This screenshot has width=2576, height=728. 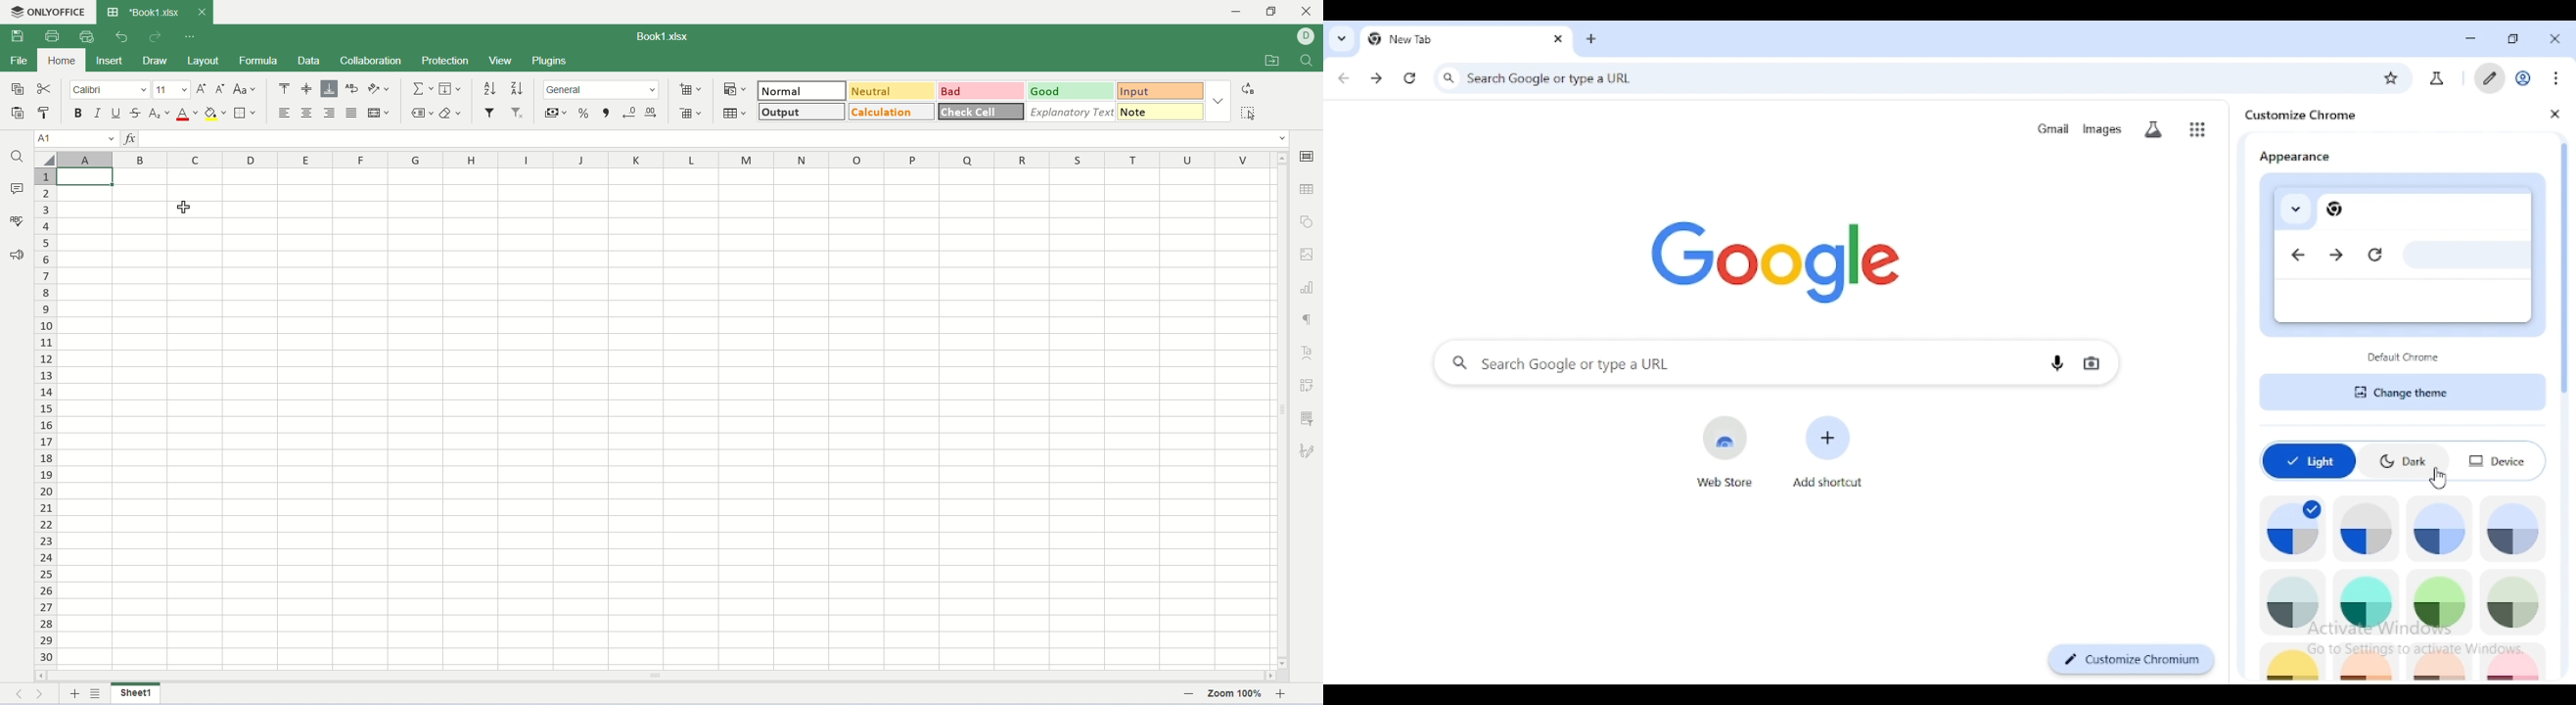 What do you see at coordinates (1251, 88) in the screenshot?
I see `replace` at bounding box center [1251, 88].